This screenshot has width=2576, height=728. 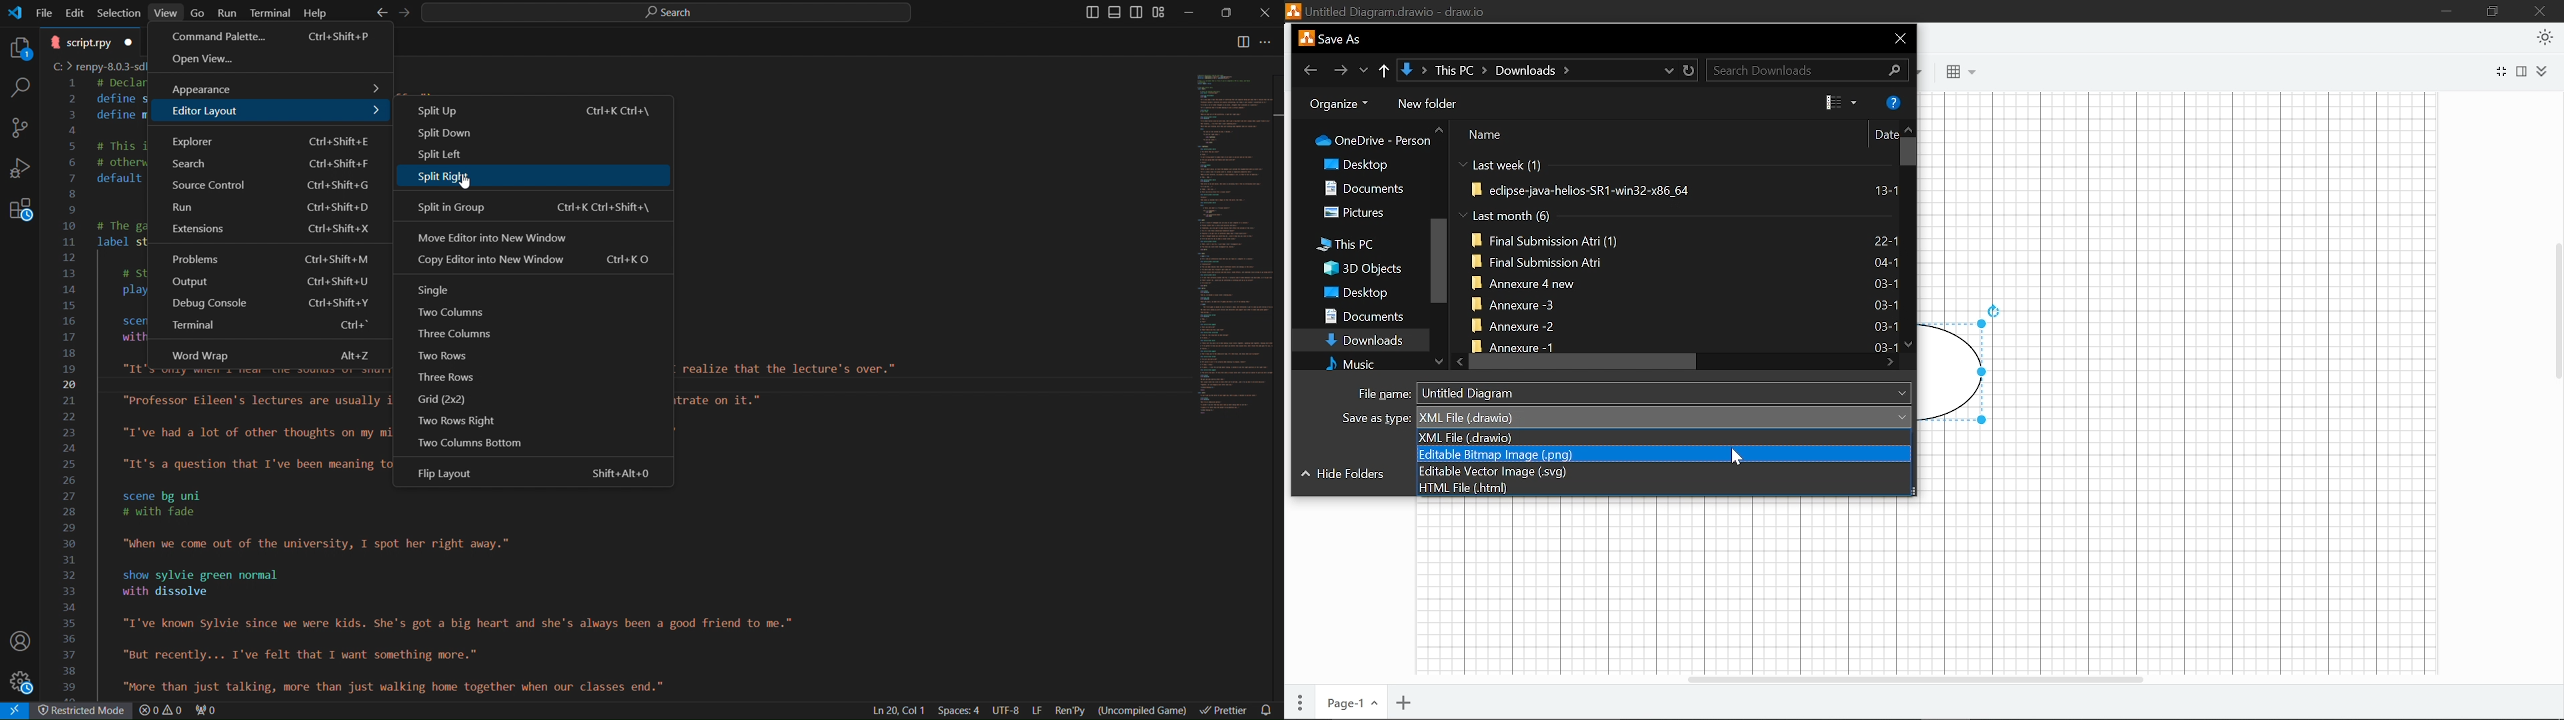 I want to click on Save as SVG file, so click(x=1667, y=470).